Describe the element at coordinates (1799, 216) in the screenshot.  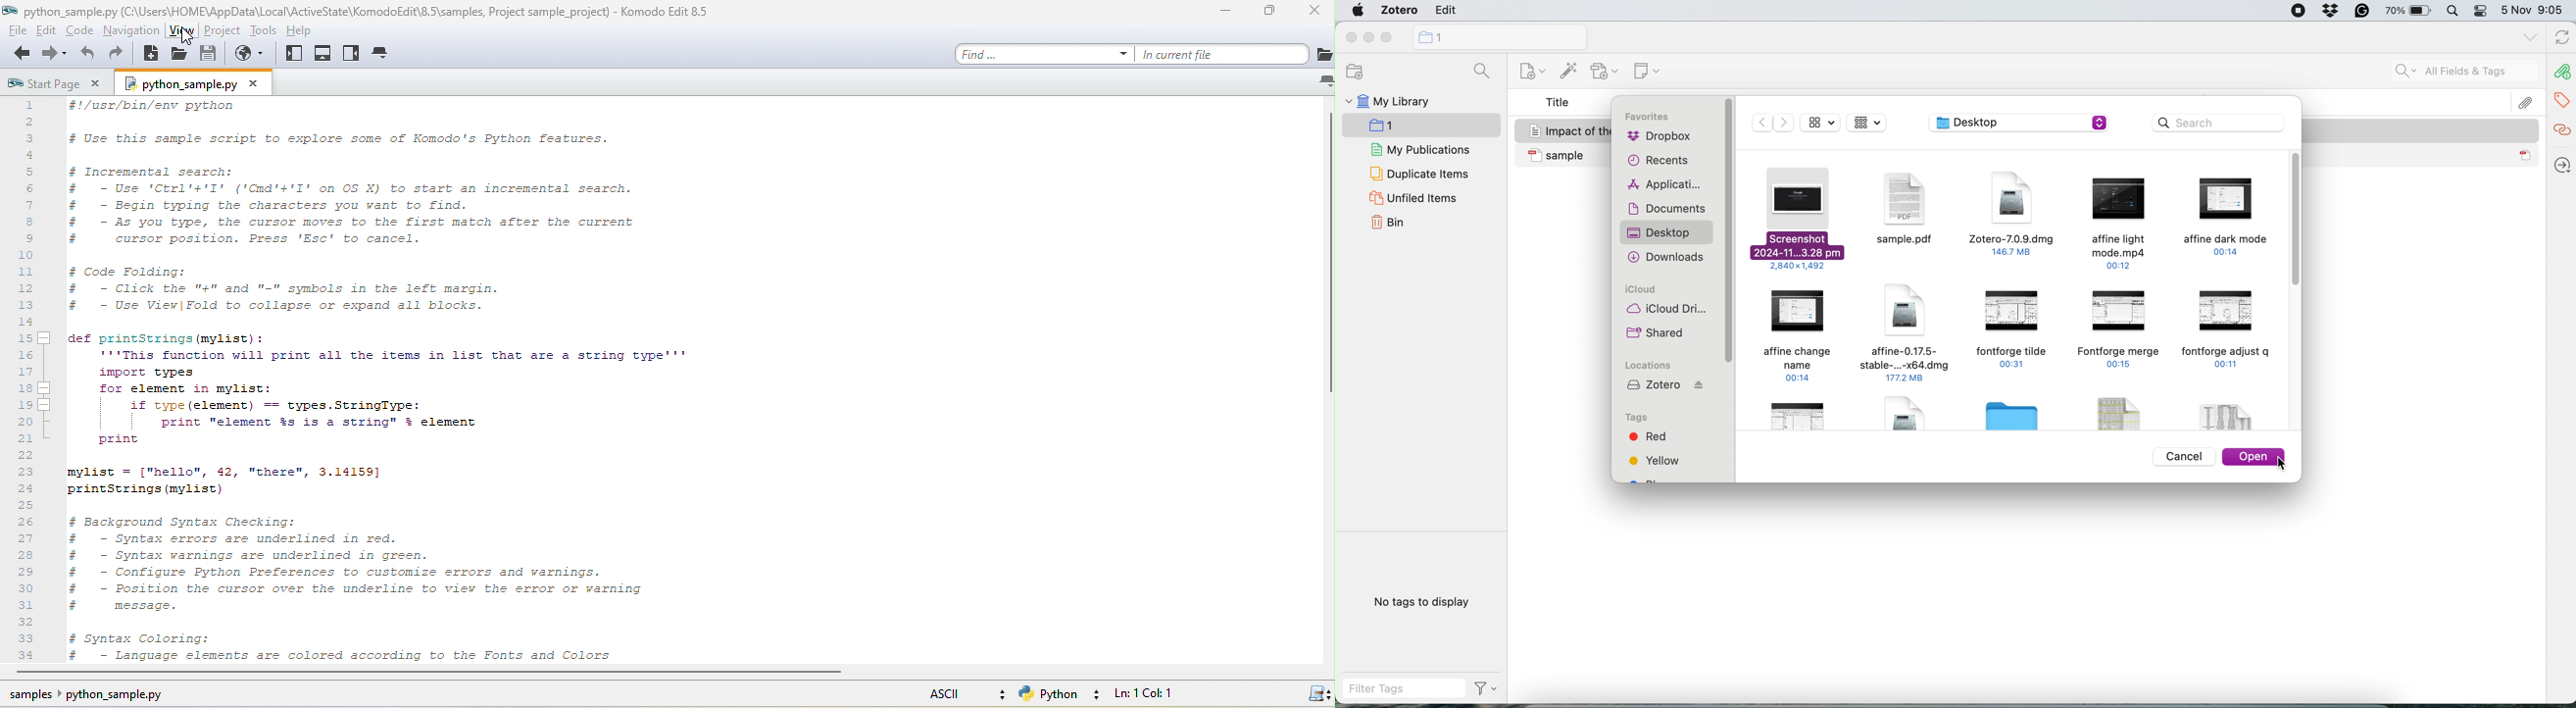
I see `web screenshot to attach` at that location.